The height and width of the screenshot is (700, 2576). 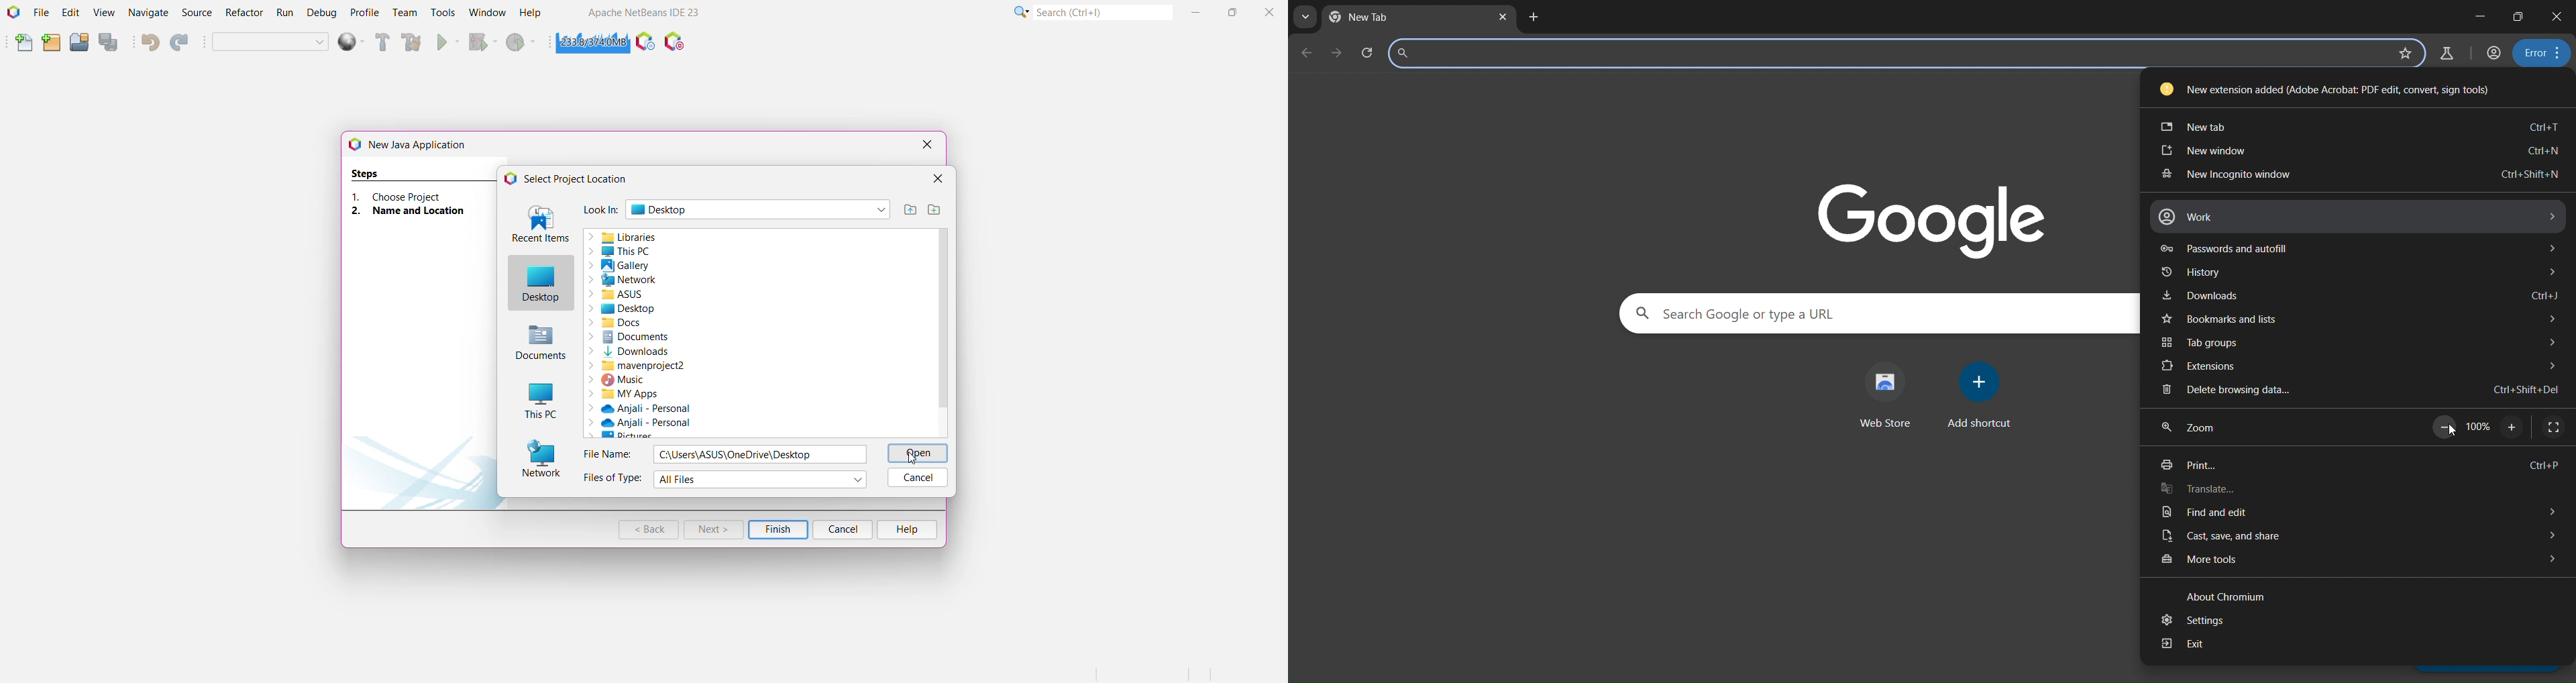 What do you see at coordinates (2362, 464) in the screenshot?
I see `print` at bounding box center [2362, 464].